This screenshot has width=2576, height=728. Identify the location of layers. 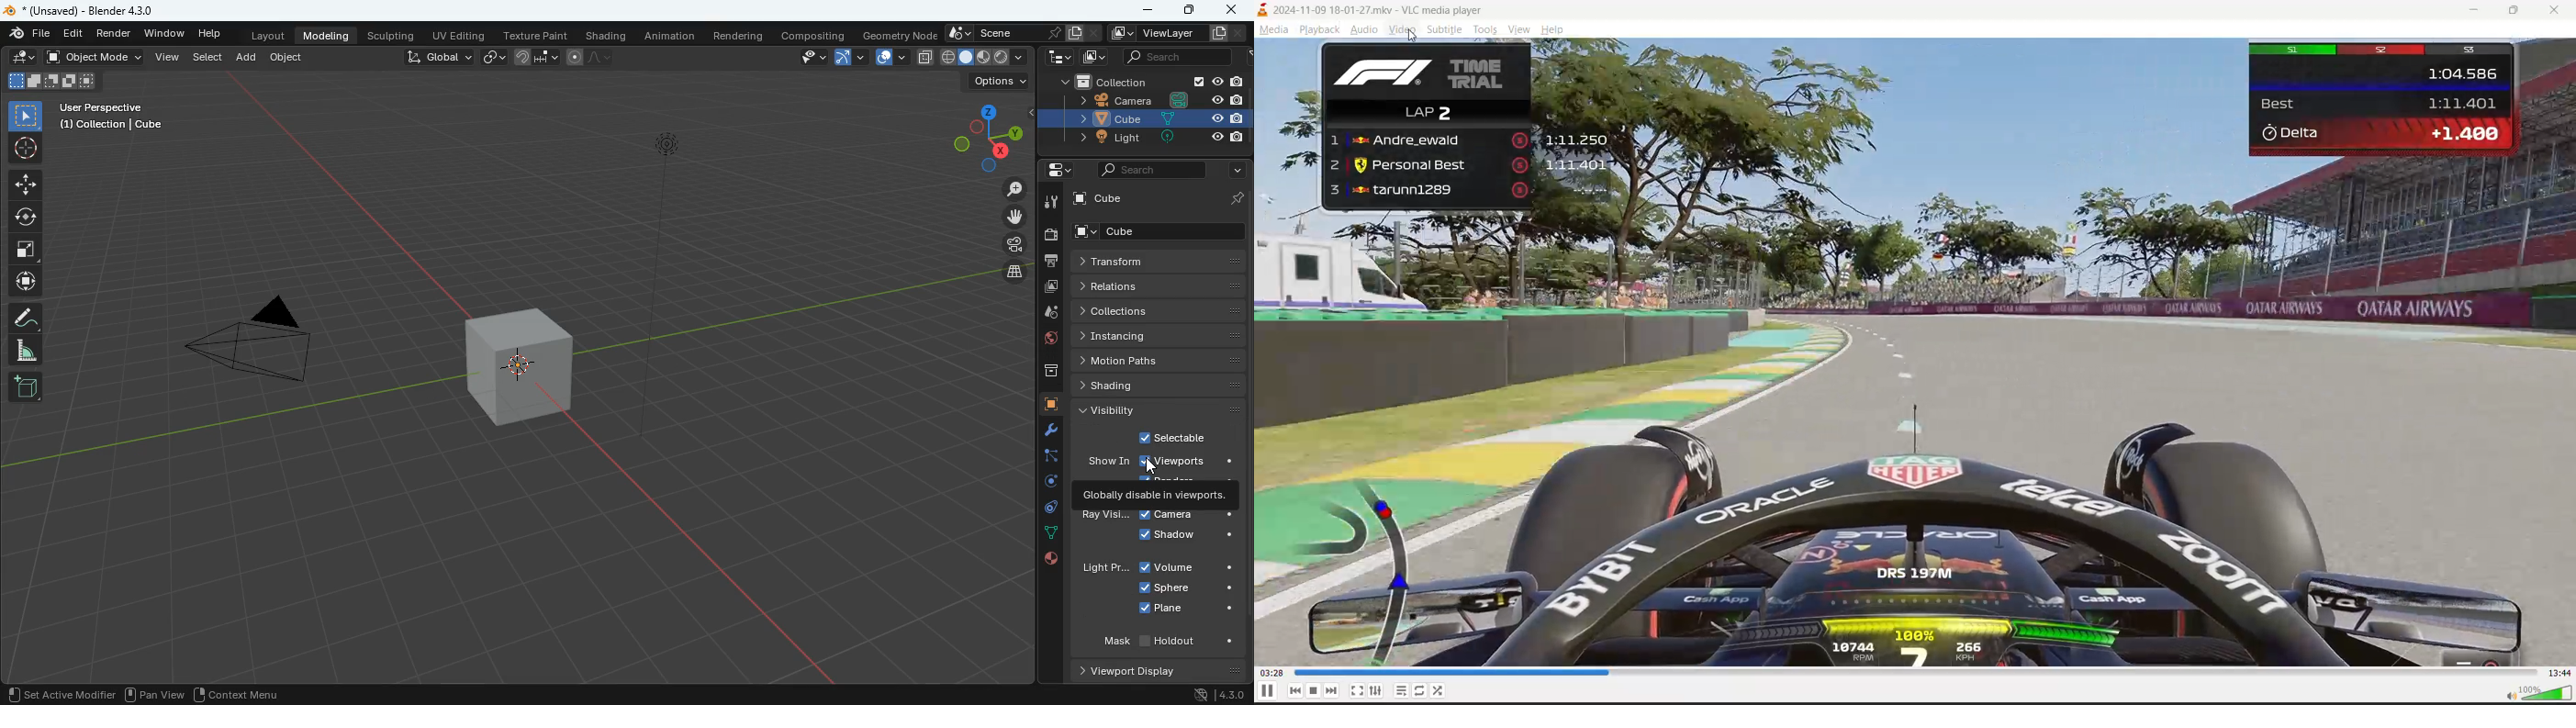
(1012, 273).